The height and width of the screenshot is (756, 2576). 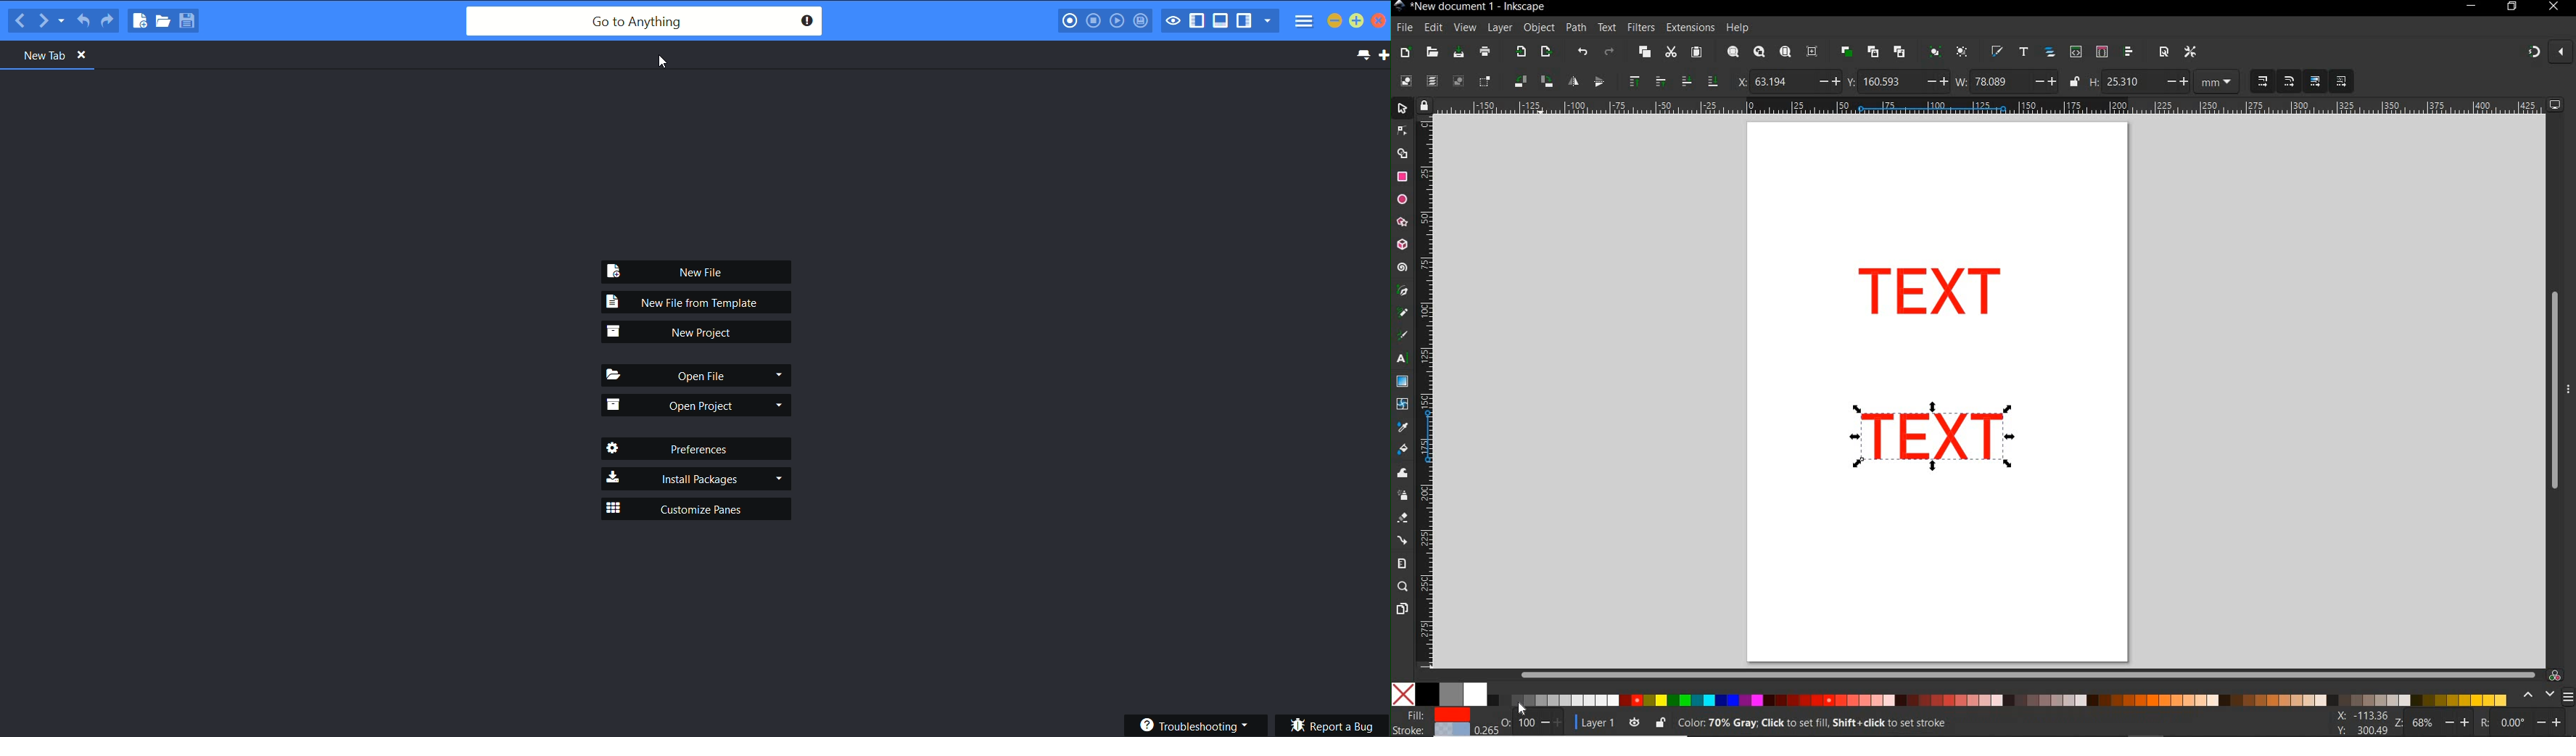 I want to click on gradient tool, so click(x=1402, y=382).